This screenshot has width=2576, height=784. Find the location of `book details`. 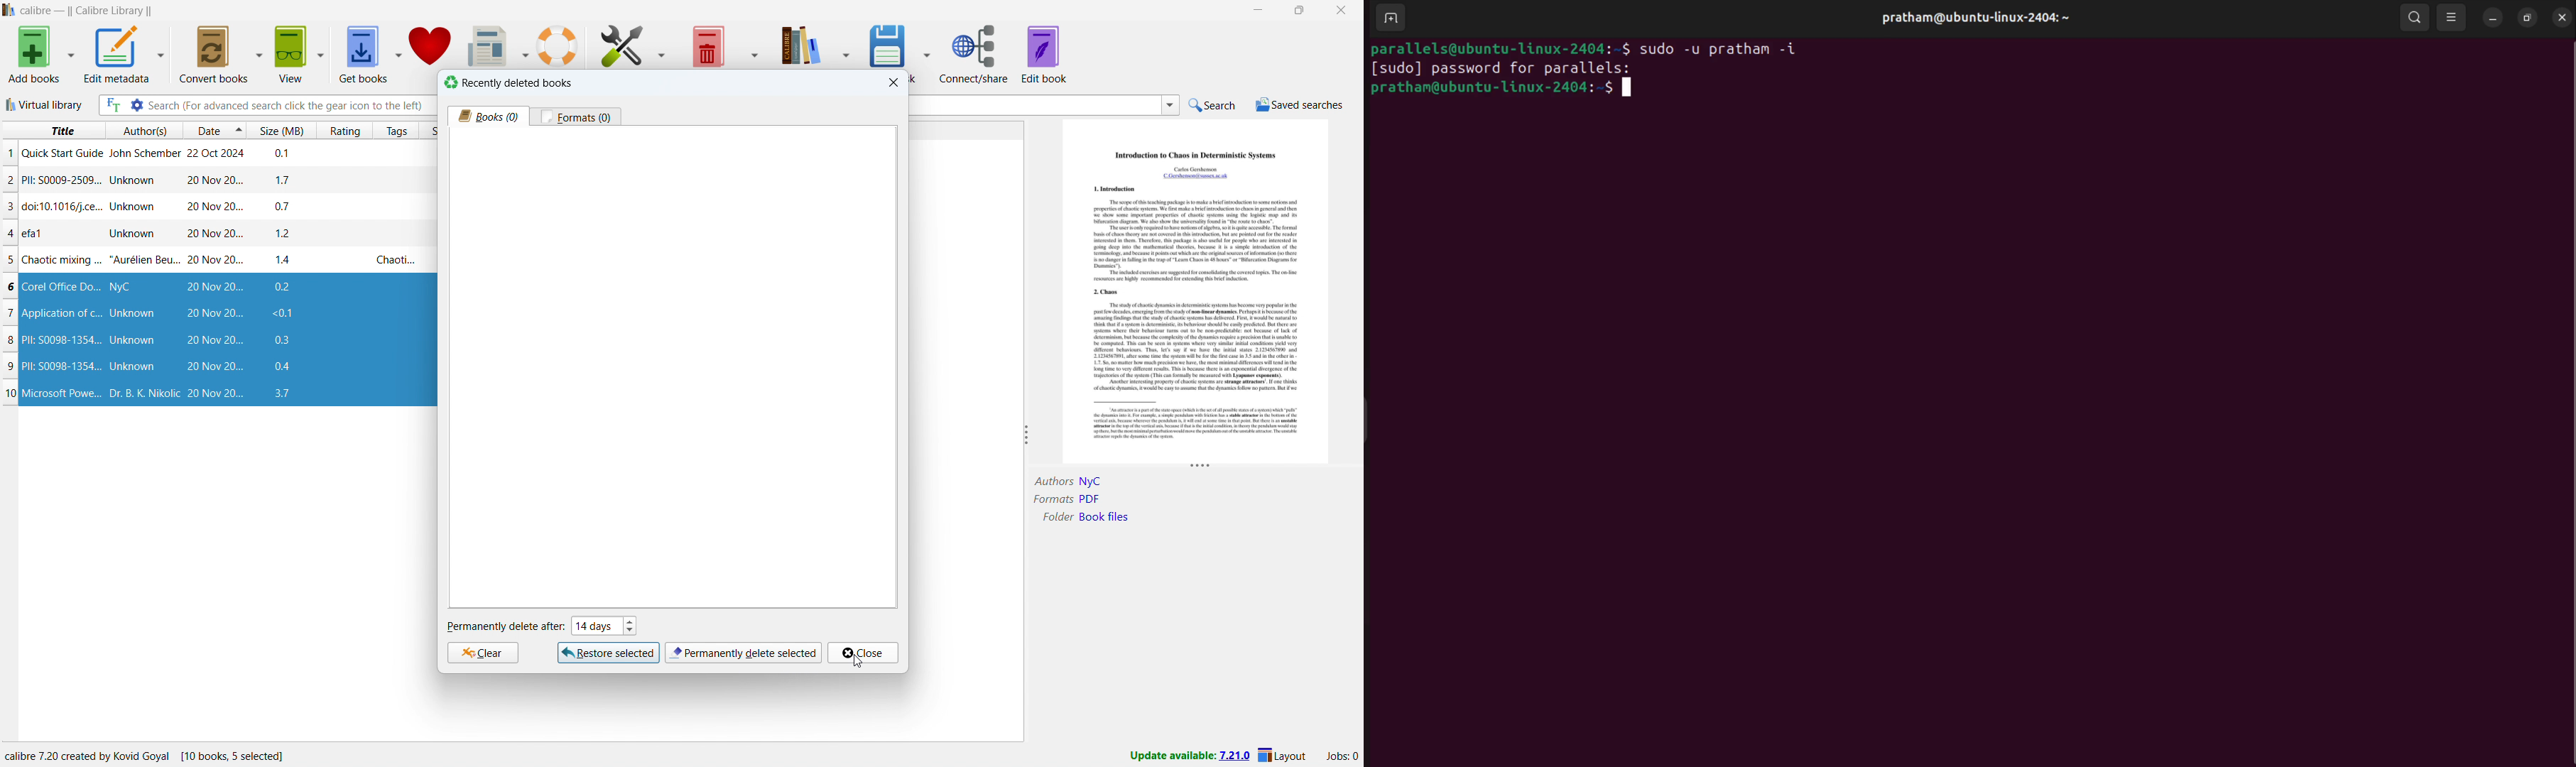

book details is located at coordinates (1183, 526).